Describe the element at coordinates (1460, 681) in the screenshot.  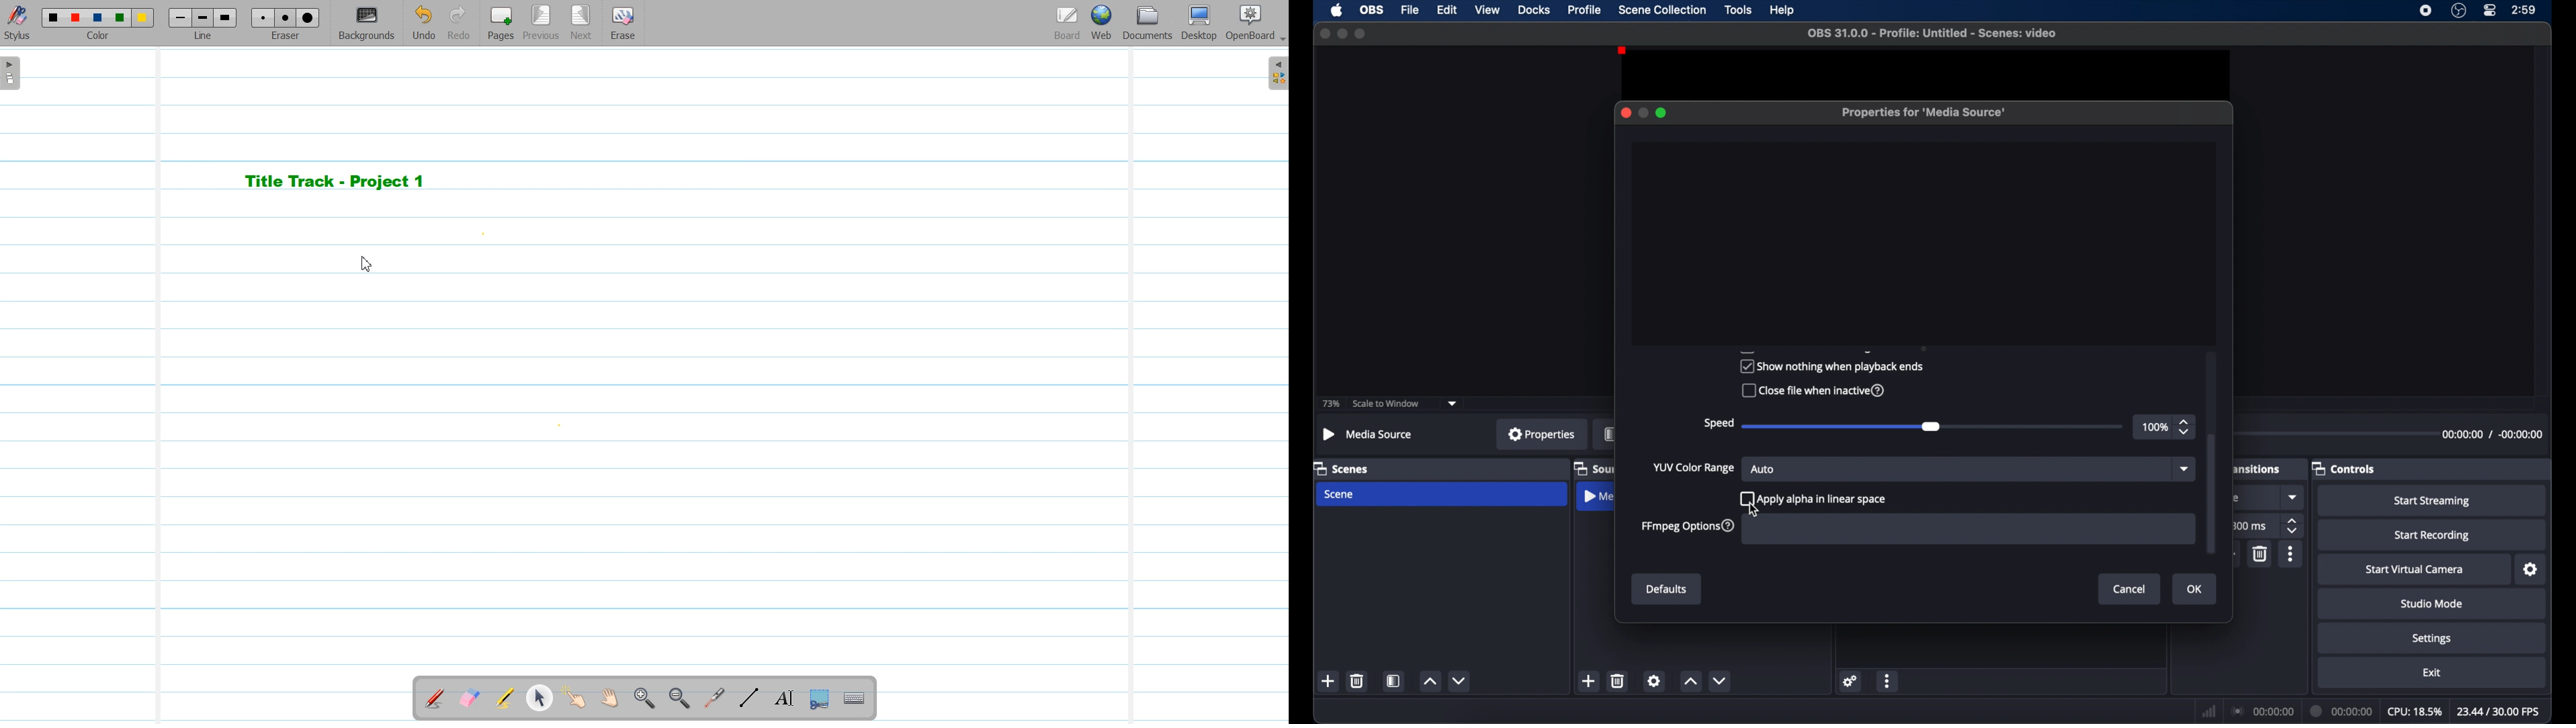
I see `decrement` at that location.